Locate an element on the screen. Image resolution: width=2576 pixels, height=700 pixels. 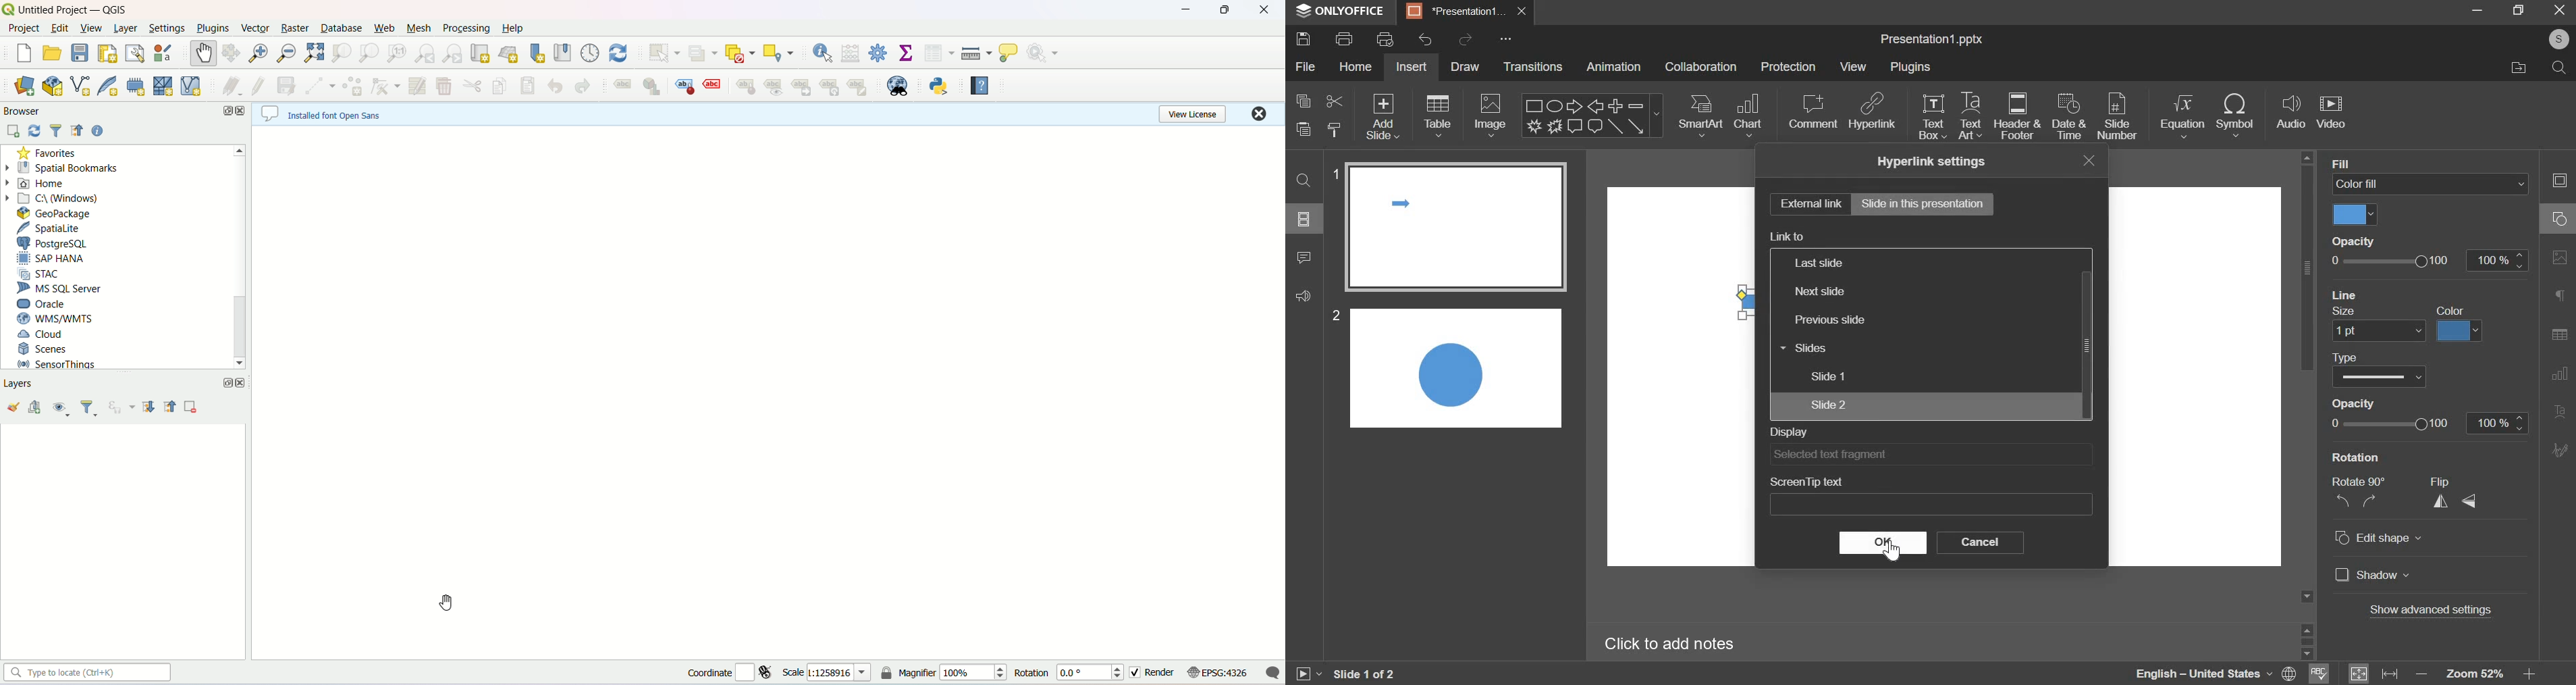
image is located at coordinates (1492, 115).